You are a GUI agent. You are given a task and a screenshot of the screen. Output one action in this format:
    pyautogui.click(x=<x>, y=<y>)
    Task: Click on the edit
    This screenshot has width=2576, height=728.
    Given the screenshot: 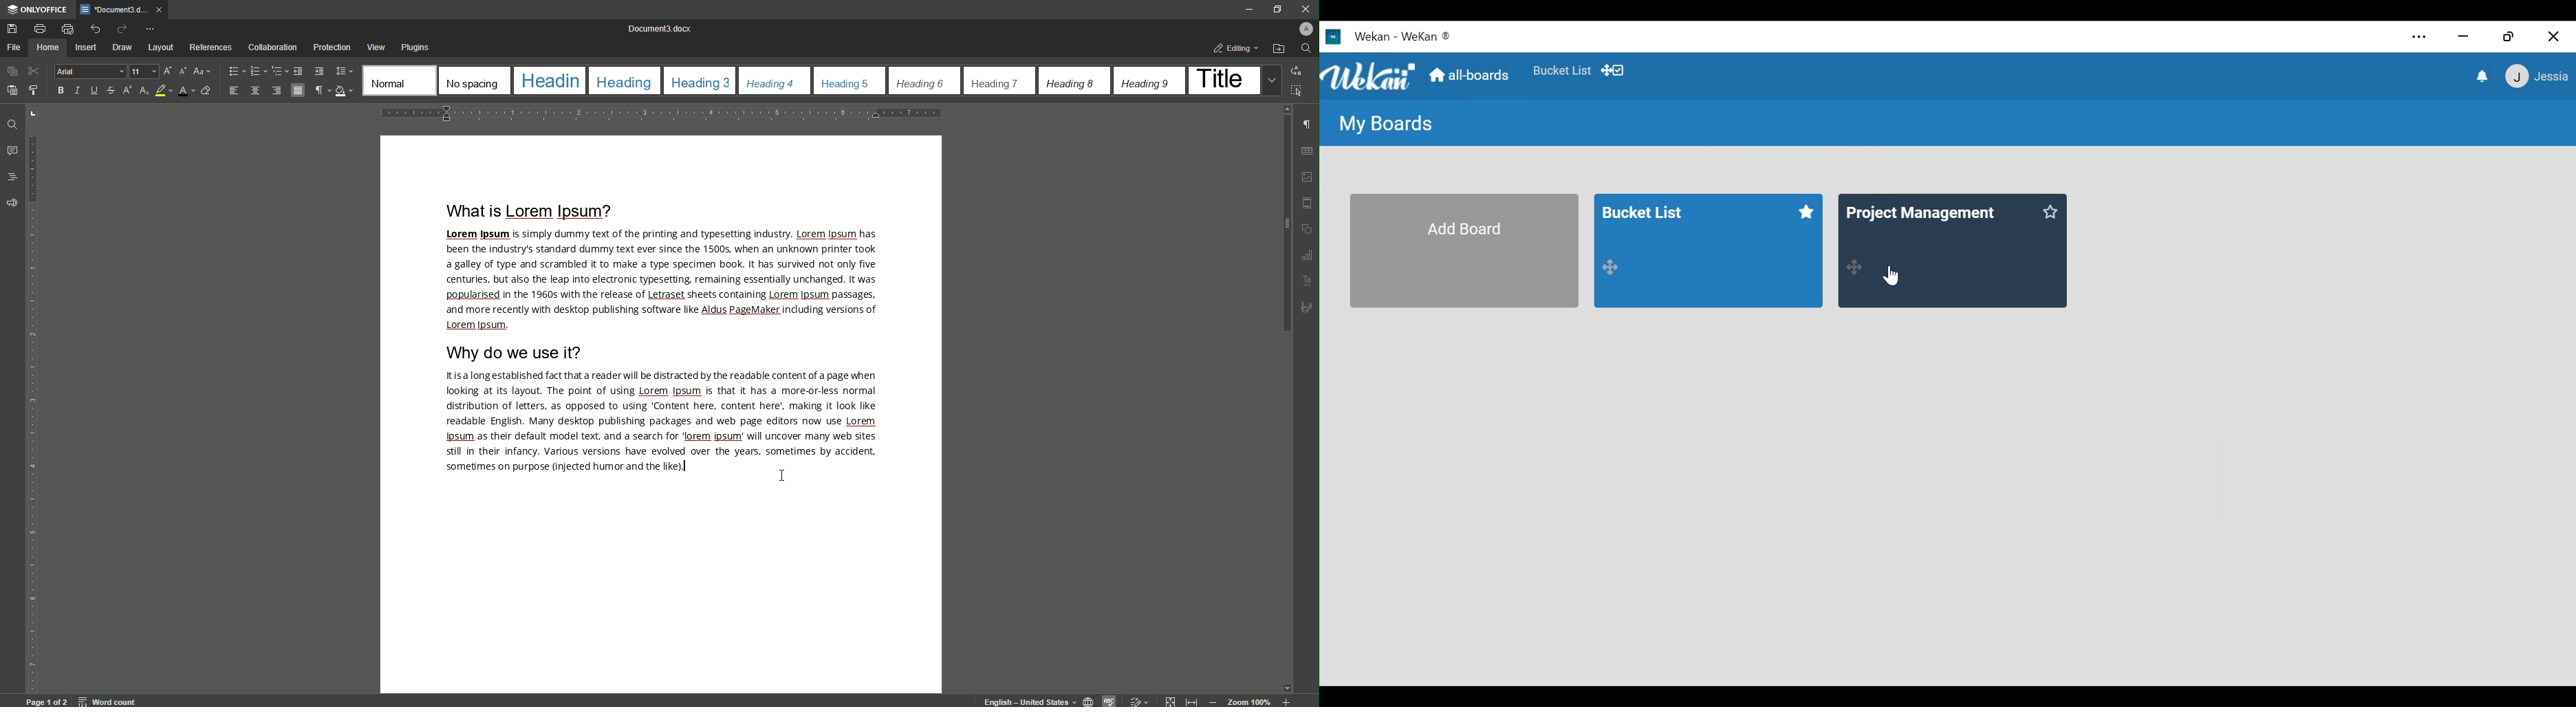 What is the action you would take?
    pyautogui.click(x=1138, y=701)
    